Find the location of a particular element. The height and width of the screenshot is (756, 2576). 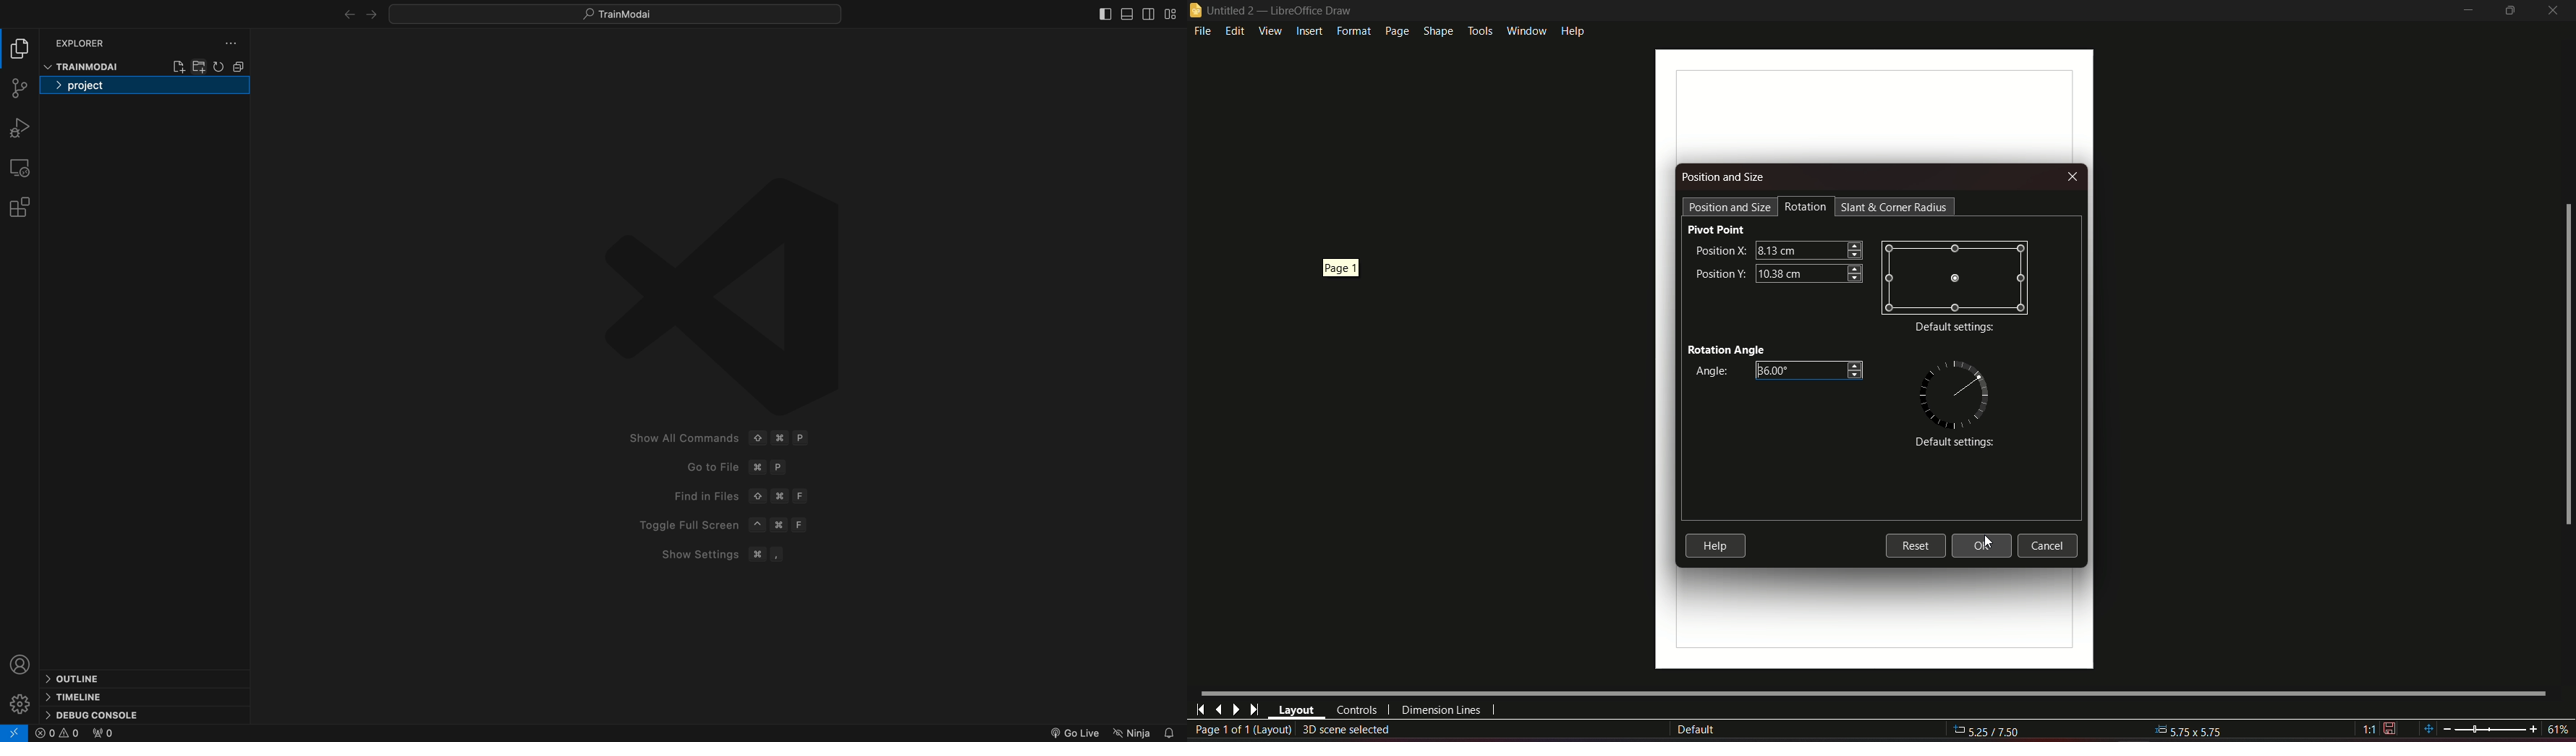

Position and size is located at coordinates (1725, 177).